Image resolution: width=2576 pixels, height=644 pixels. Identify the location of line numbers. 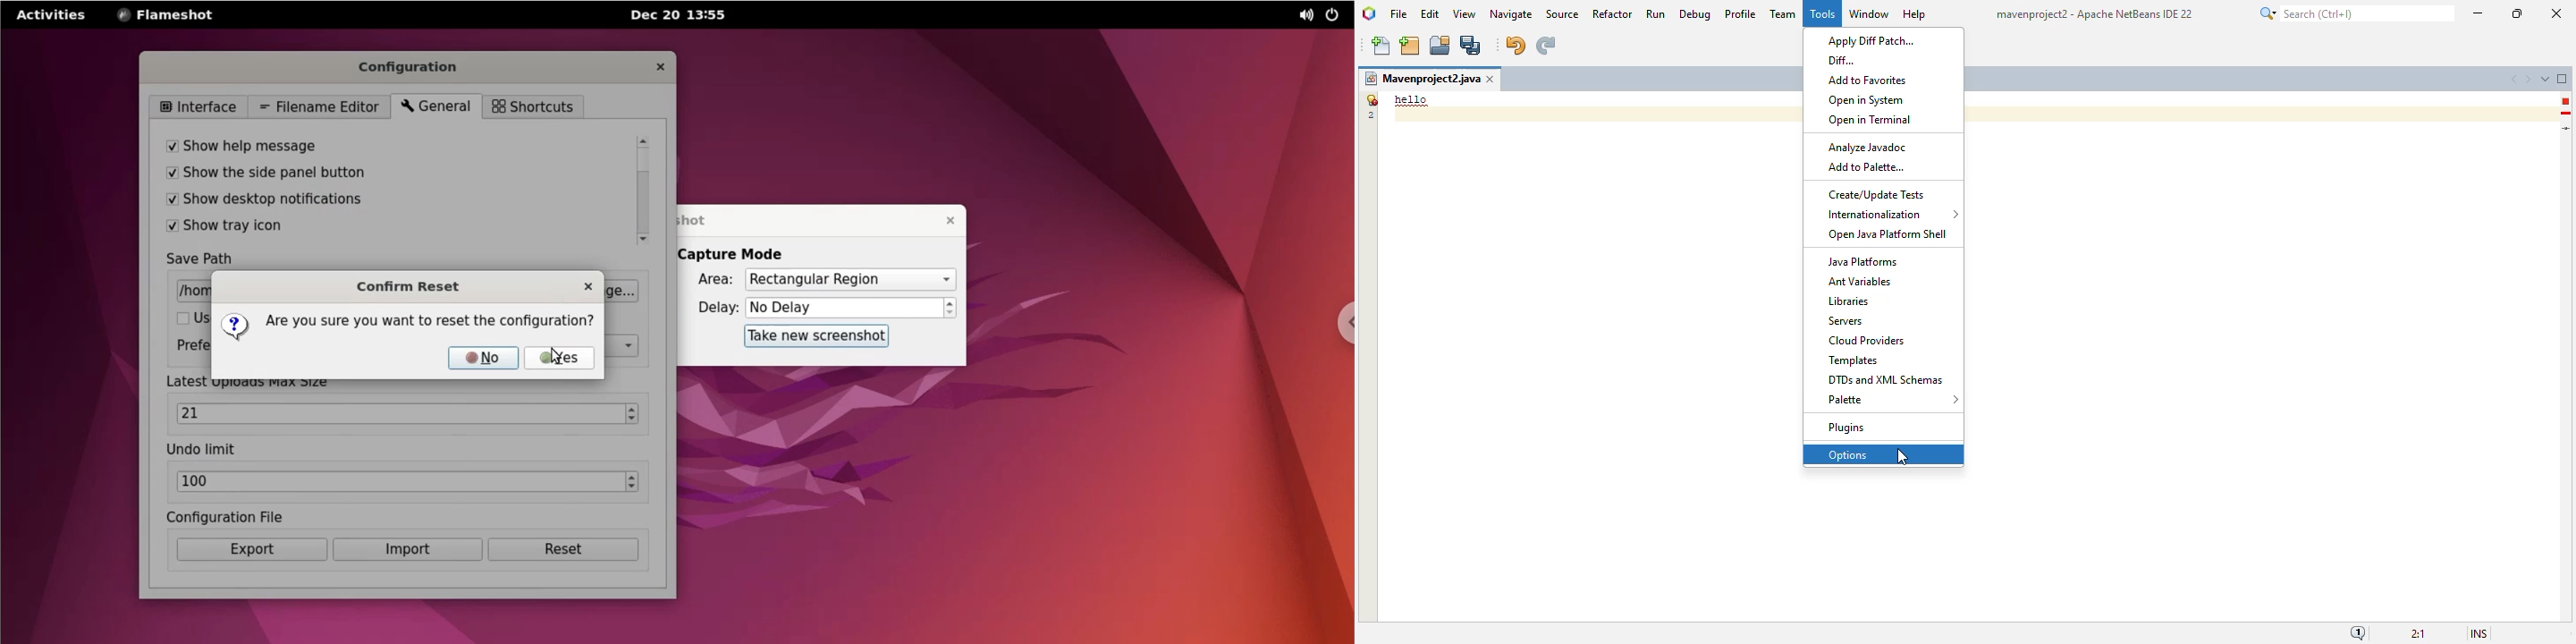
(1370, 106).